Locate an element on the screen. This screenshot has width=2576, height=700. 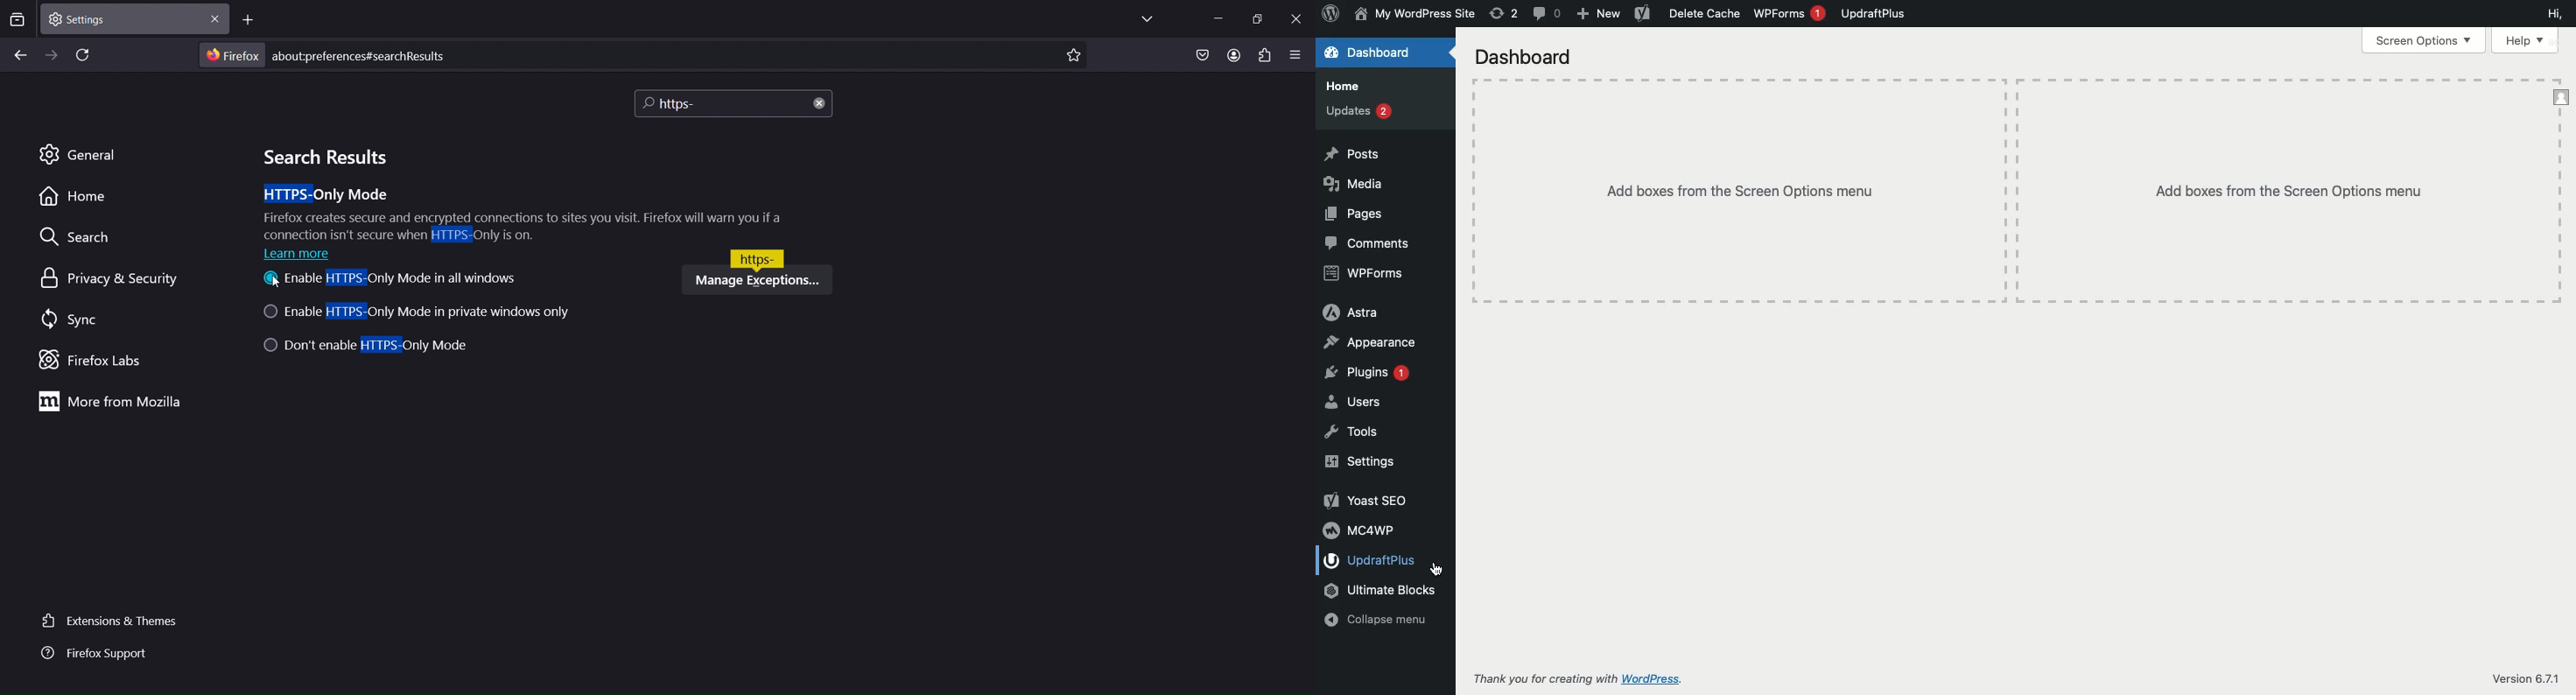
firefox is located at coordinates (230, 55).